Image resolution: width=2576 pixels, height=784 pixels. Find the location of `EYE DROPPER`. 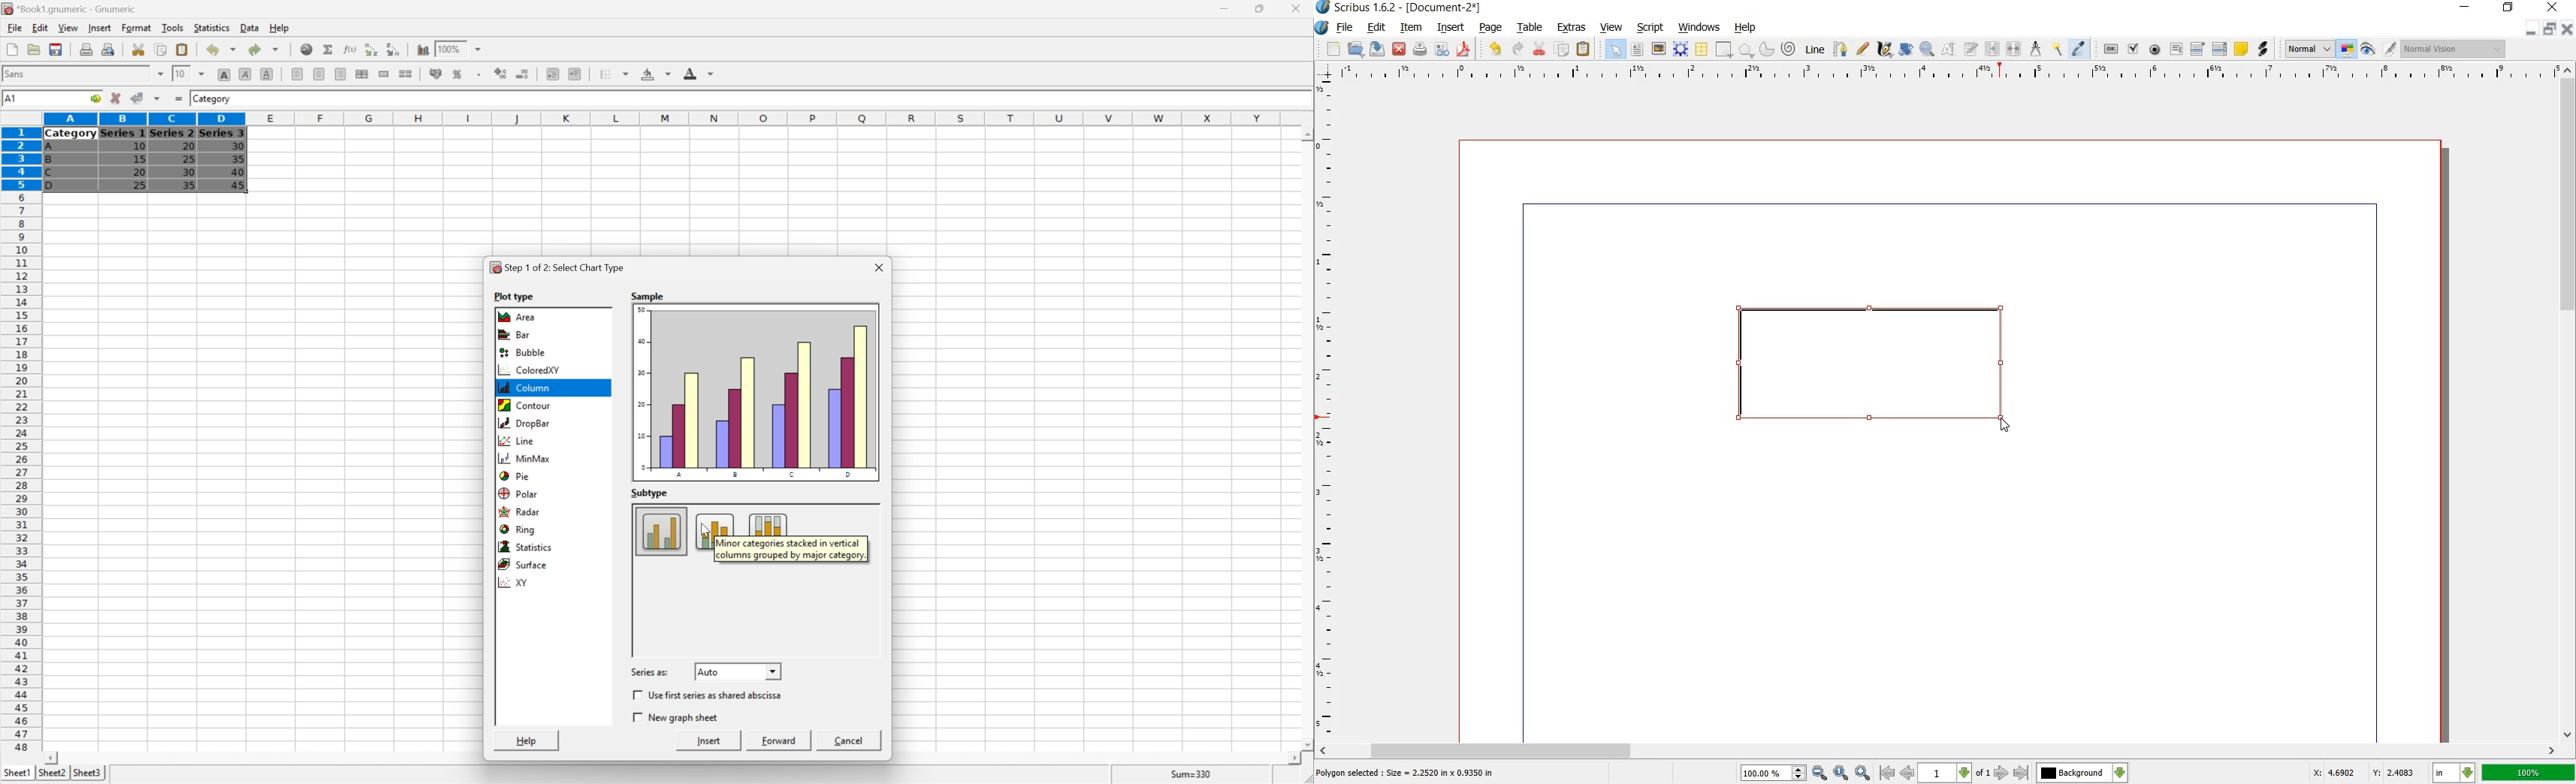

EYE DROPPER is located at coordinates (2081, 49).